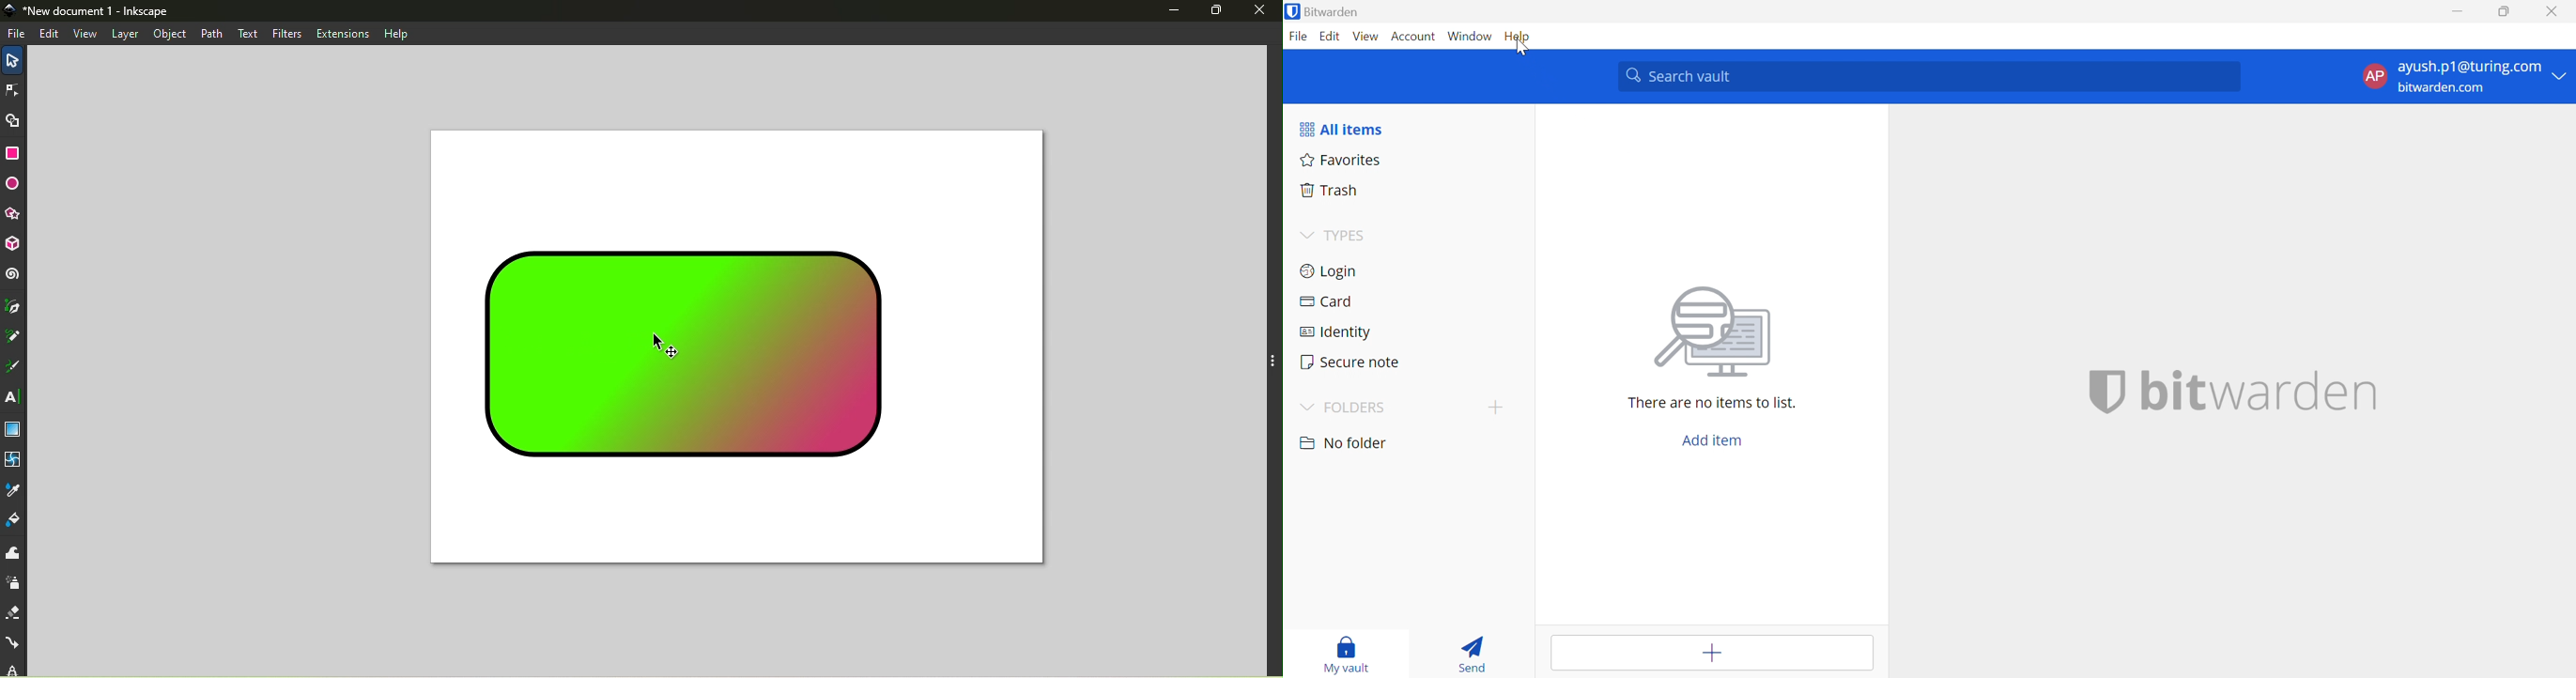 This screenshot has height=700, width=2576. What do you see at coordinates (14, 398) in the screenshot?
I see `Text tool` at bounding box center [14, 398].